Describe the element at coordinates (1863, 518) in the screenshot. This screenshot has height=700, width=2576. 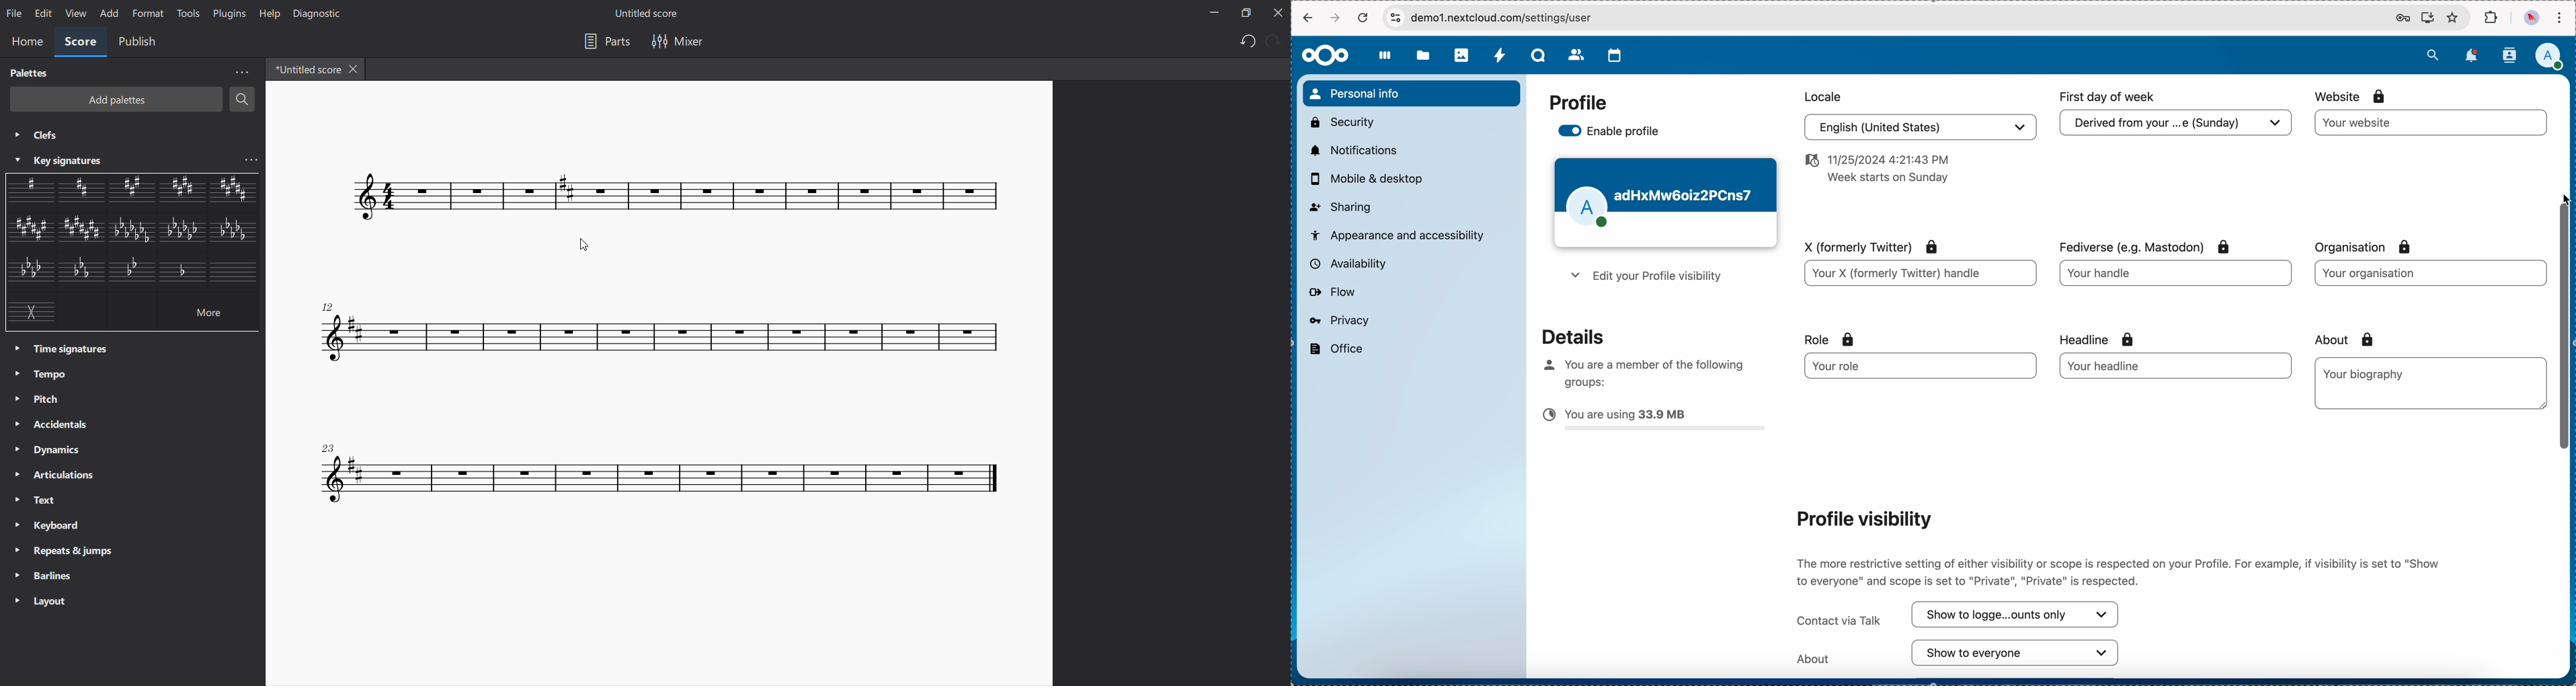
I see `profile visibility` at that location.